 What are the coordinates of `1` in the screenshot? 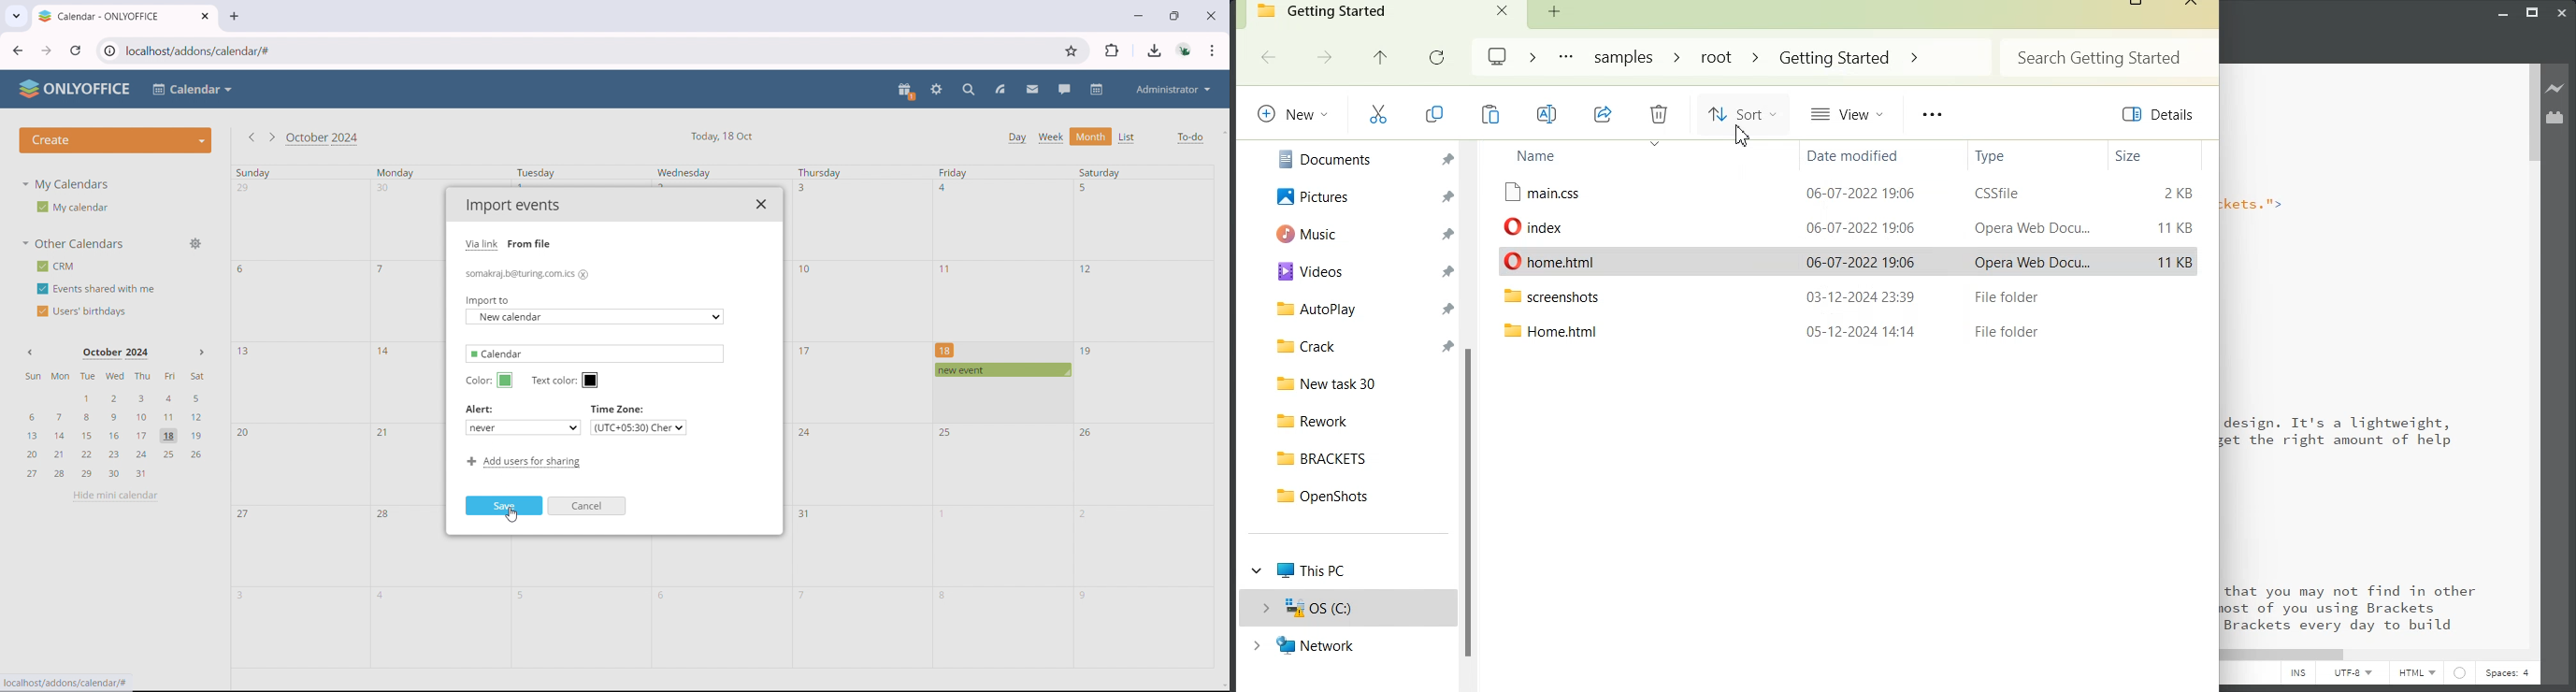 It's located at (944, 514).